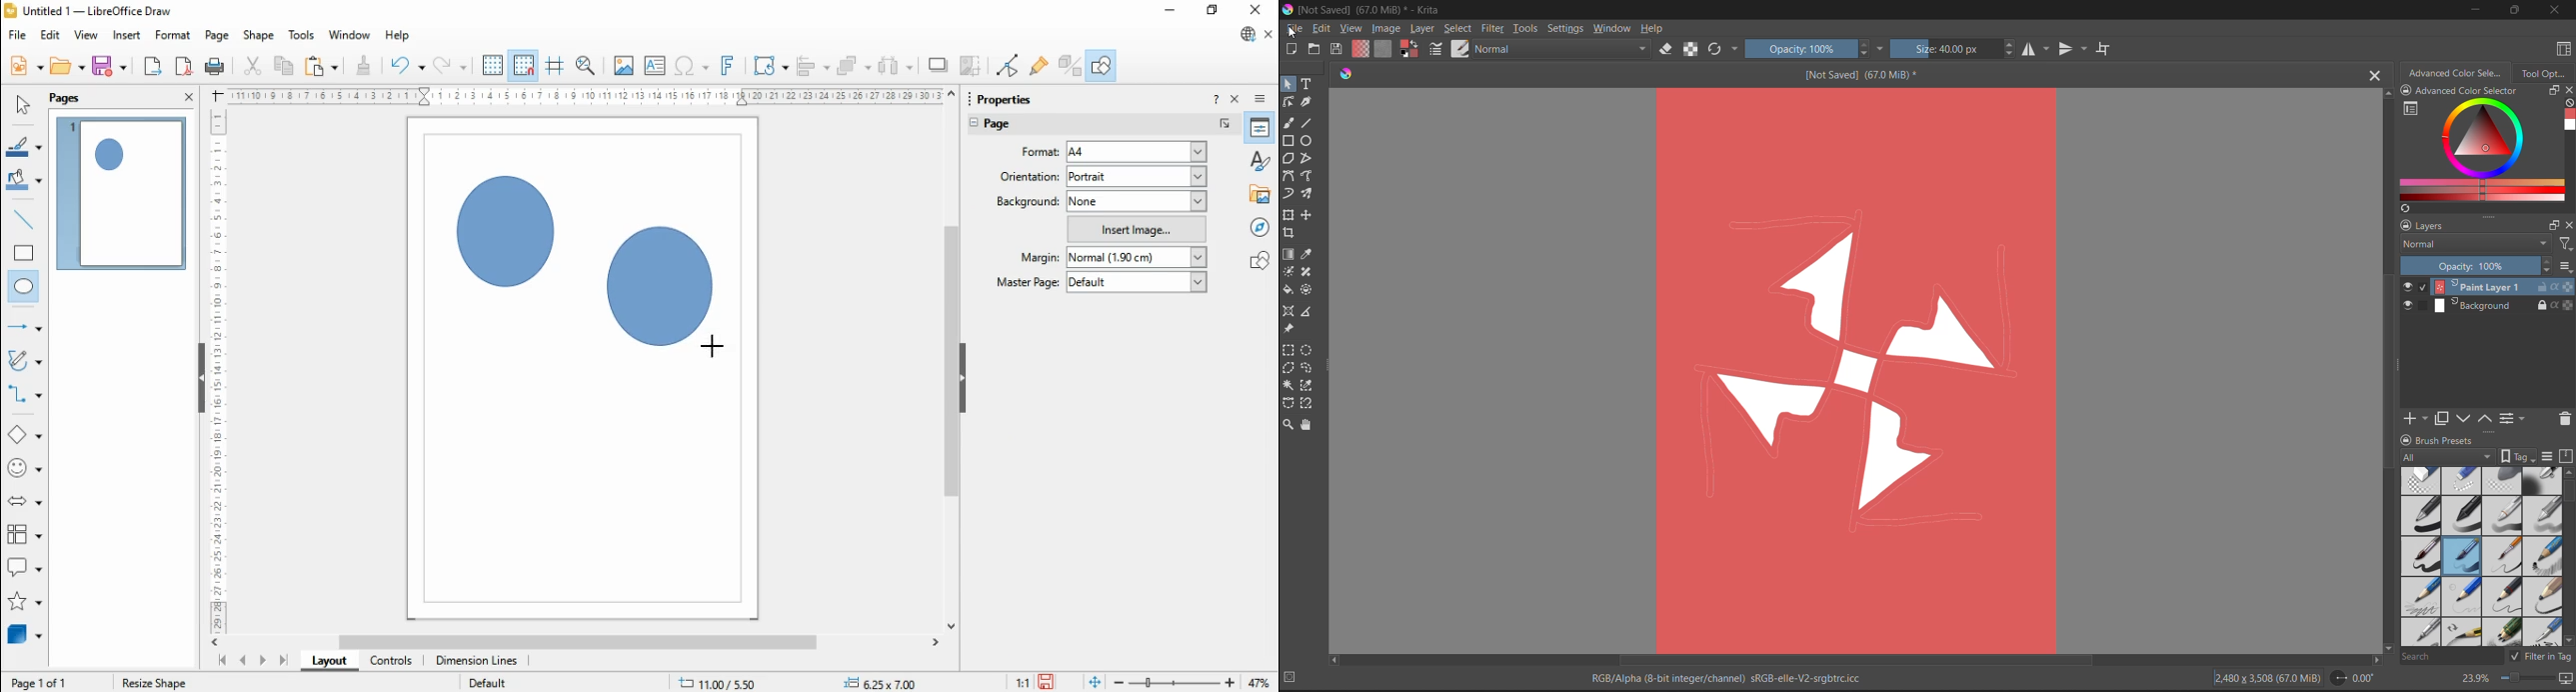 The image size is (2576, 700). I want to click on select, so click(1460, 30).